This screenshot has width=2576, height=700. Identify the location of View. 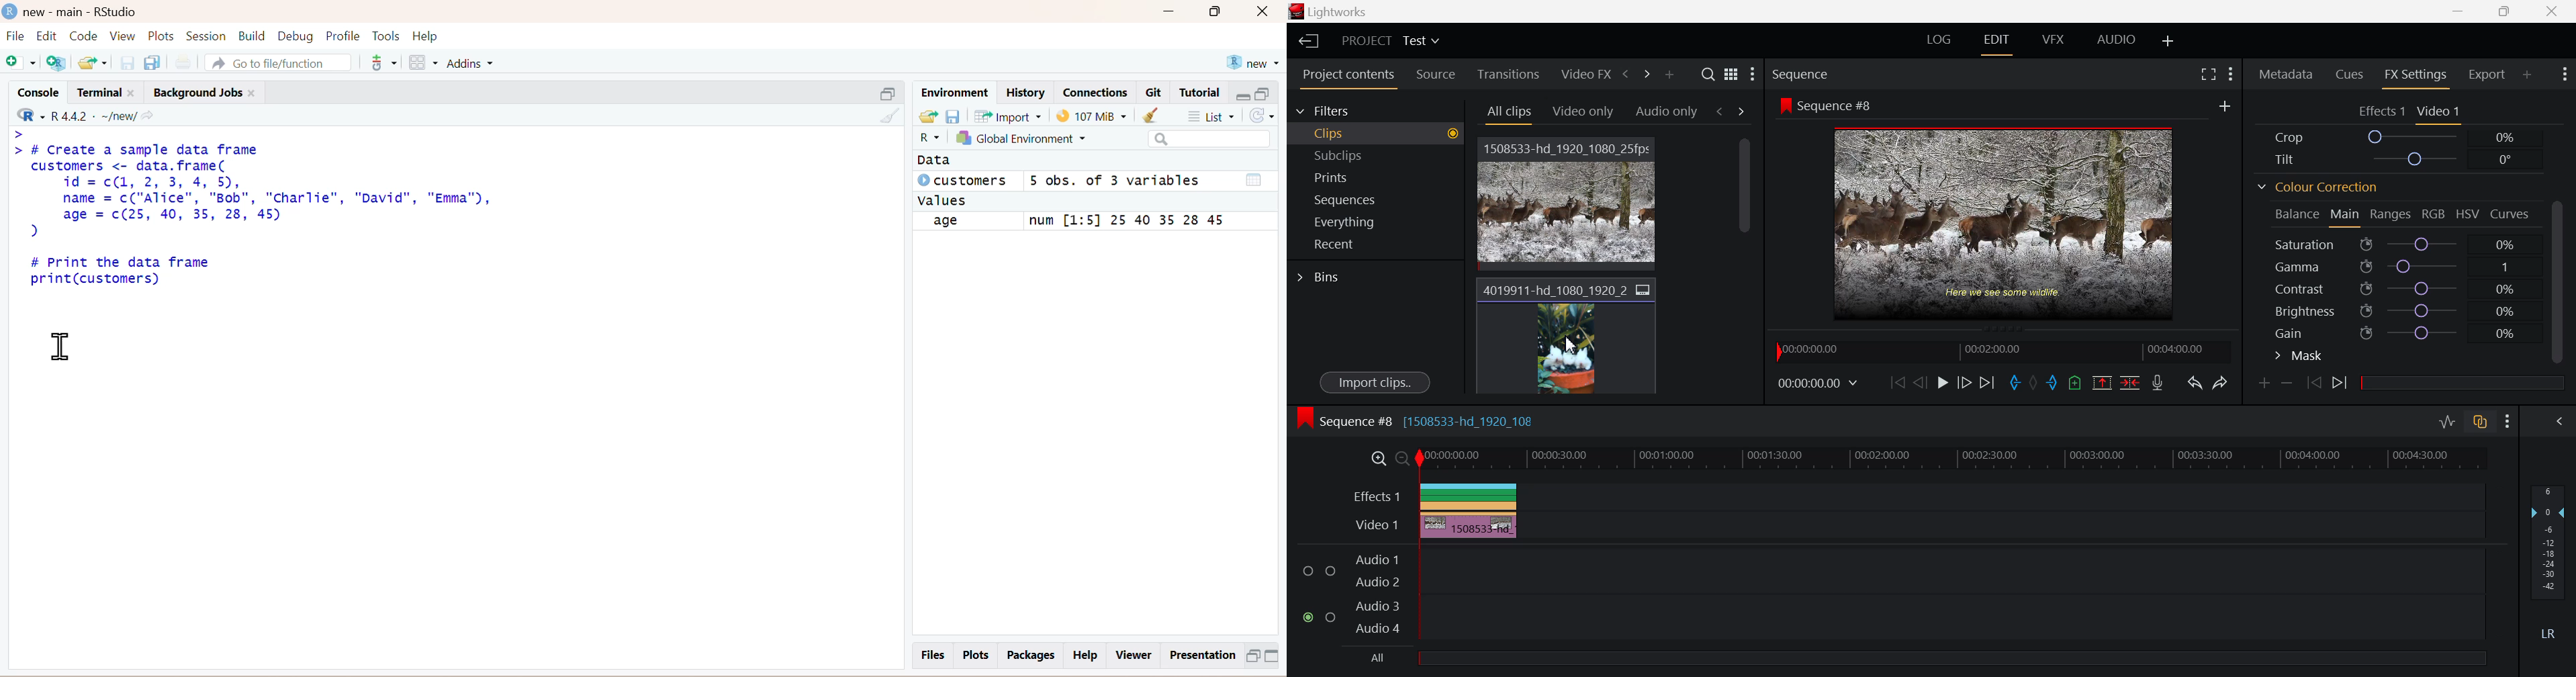
(123, 36).